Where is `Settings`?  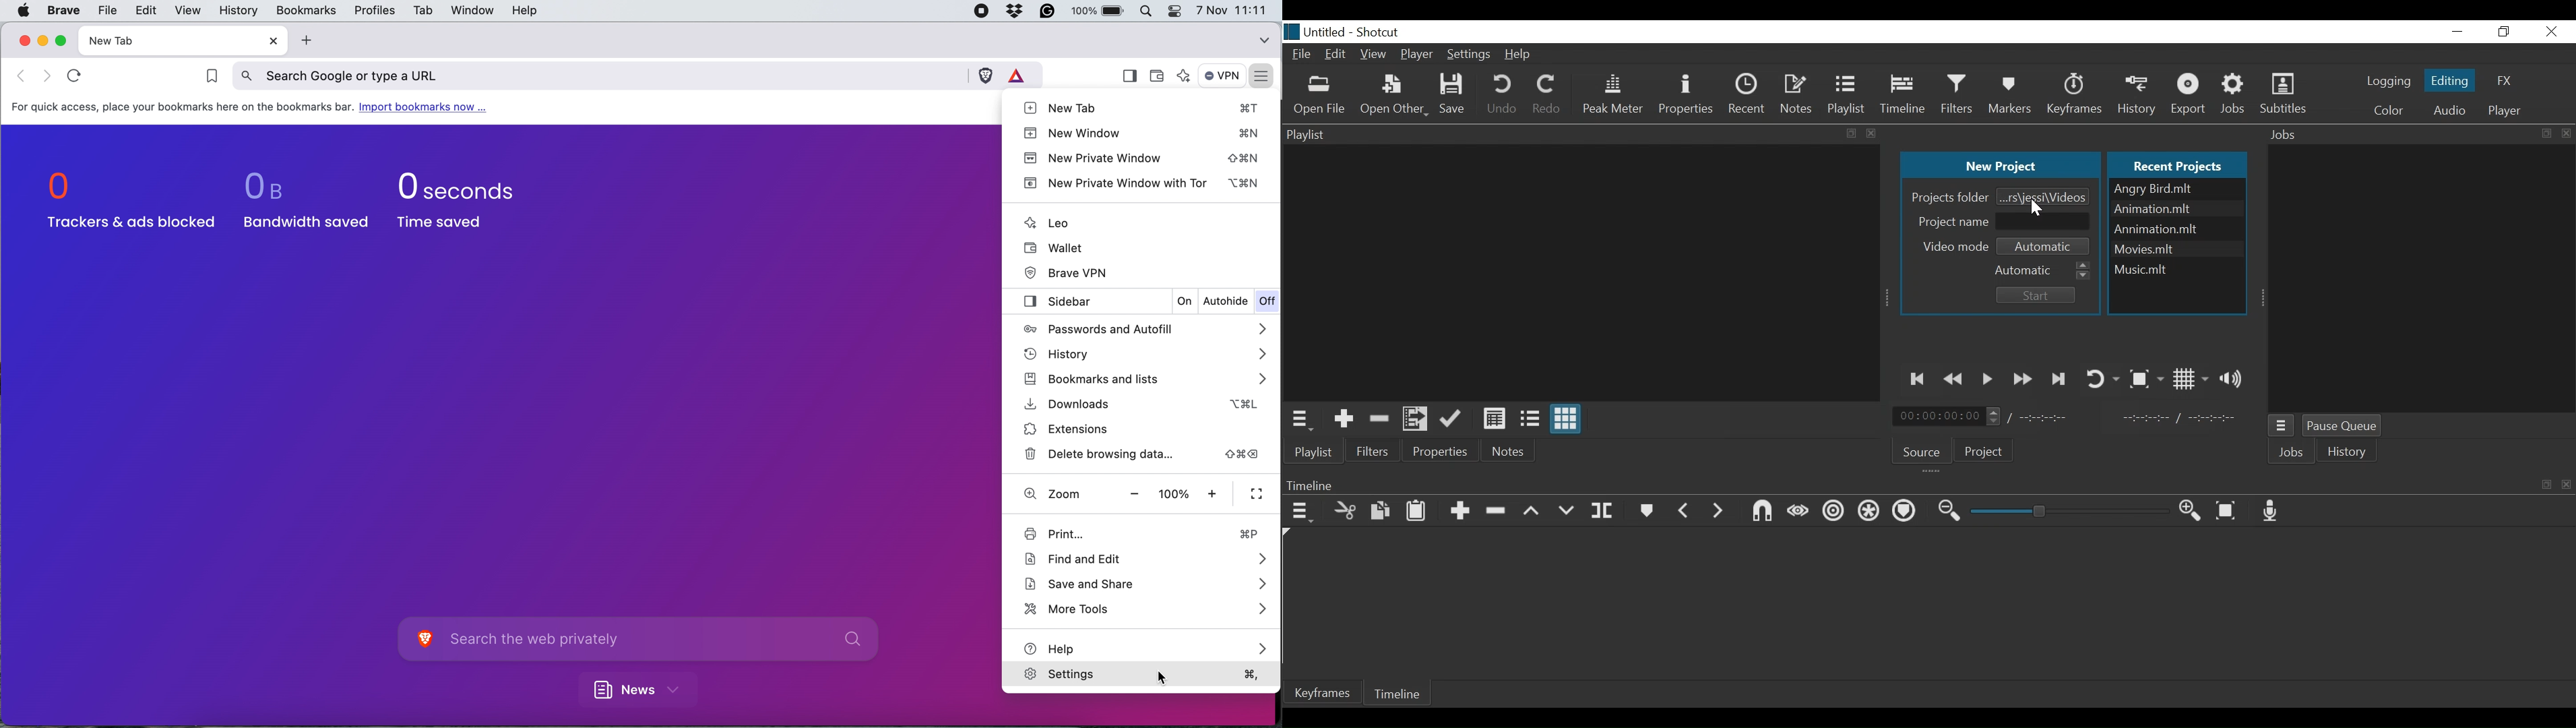
Settings is located at coordinates (1467, 56).